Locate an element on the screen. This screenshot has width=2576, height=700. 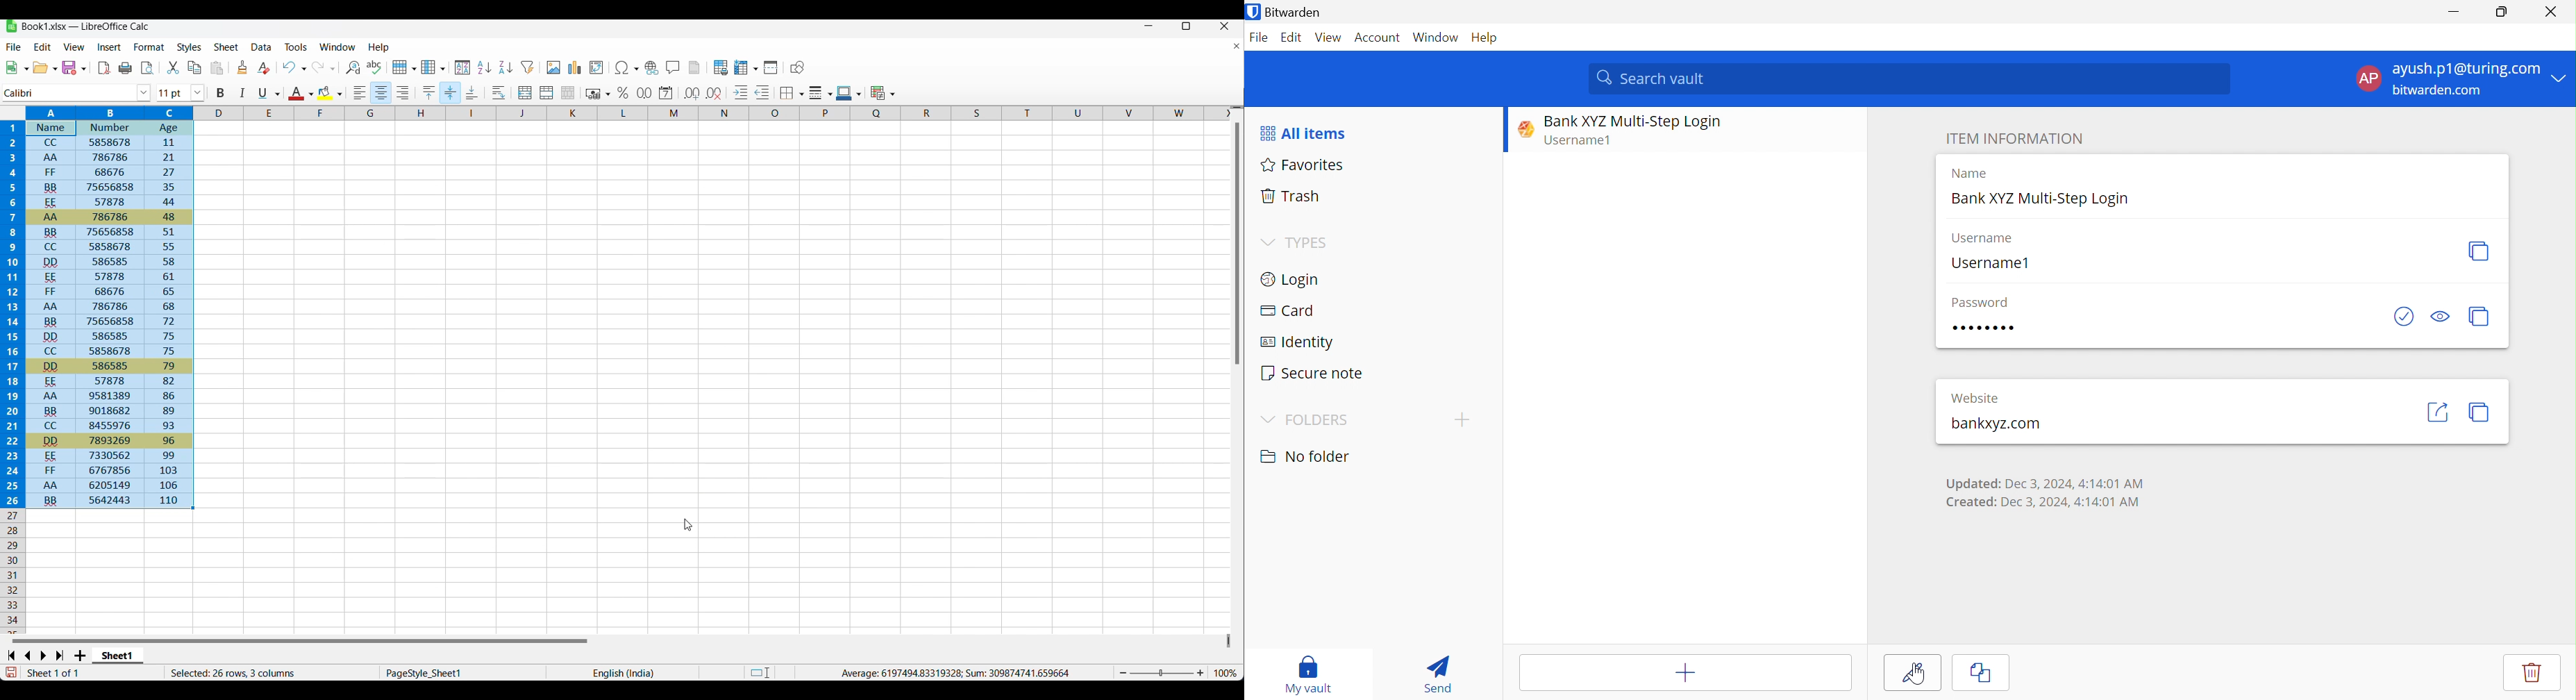
Insert image is located at coordinates (553, 67).